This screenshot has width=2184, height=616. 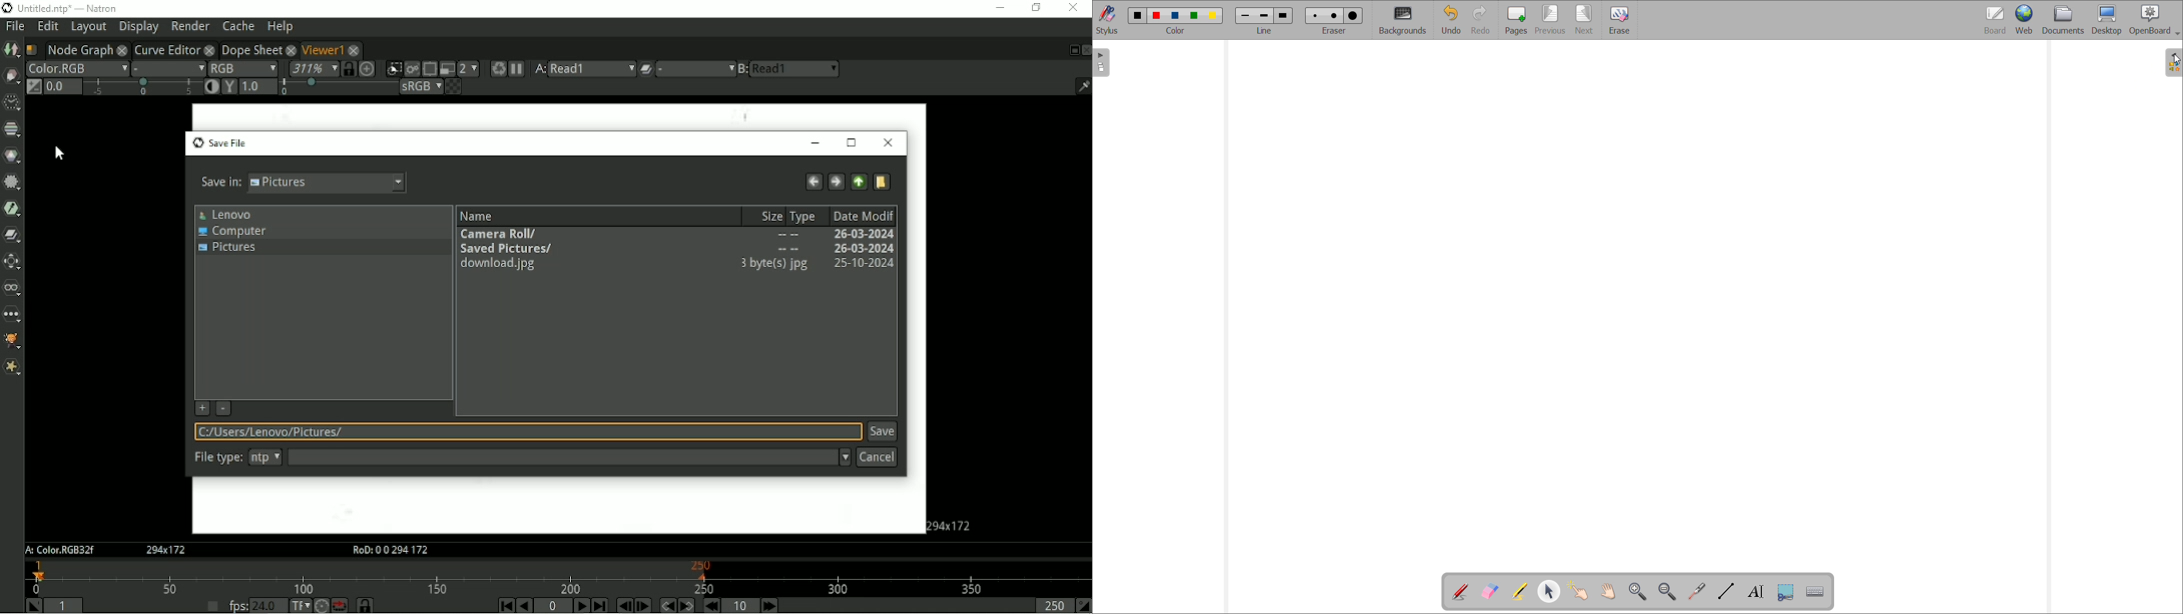 What do you see at coordinates (1491, 591) in the screenshot?
I see `erase annotation` at bounding box center [1491, 591].